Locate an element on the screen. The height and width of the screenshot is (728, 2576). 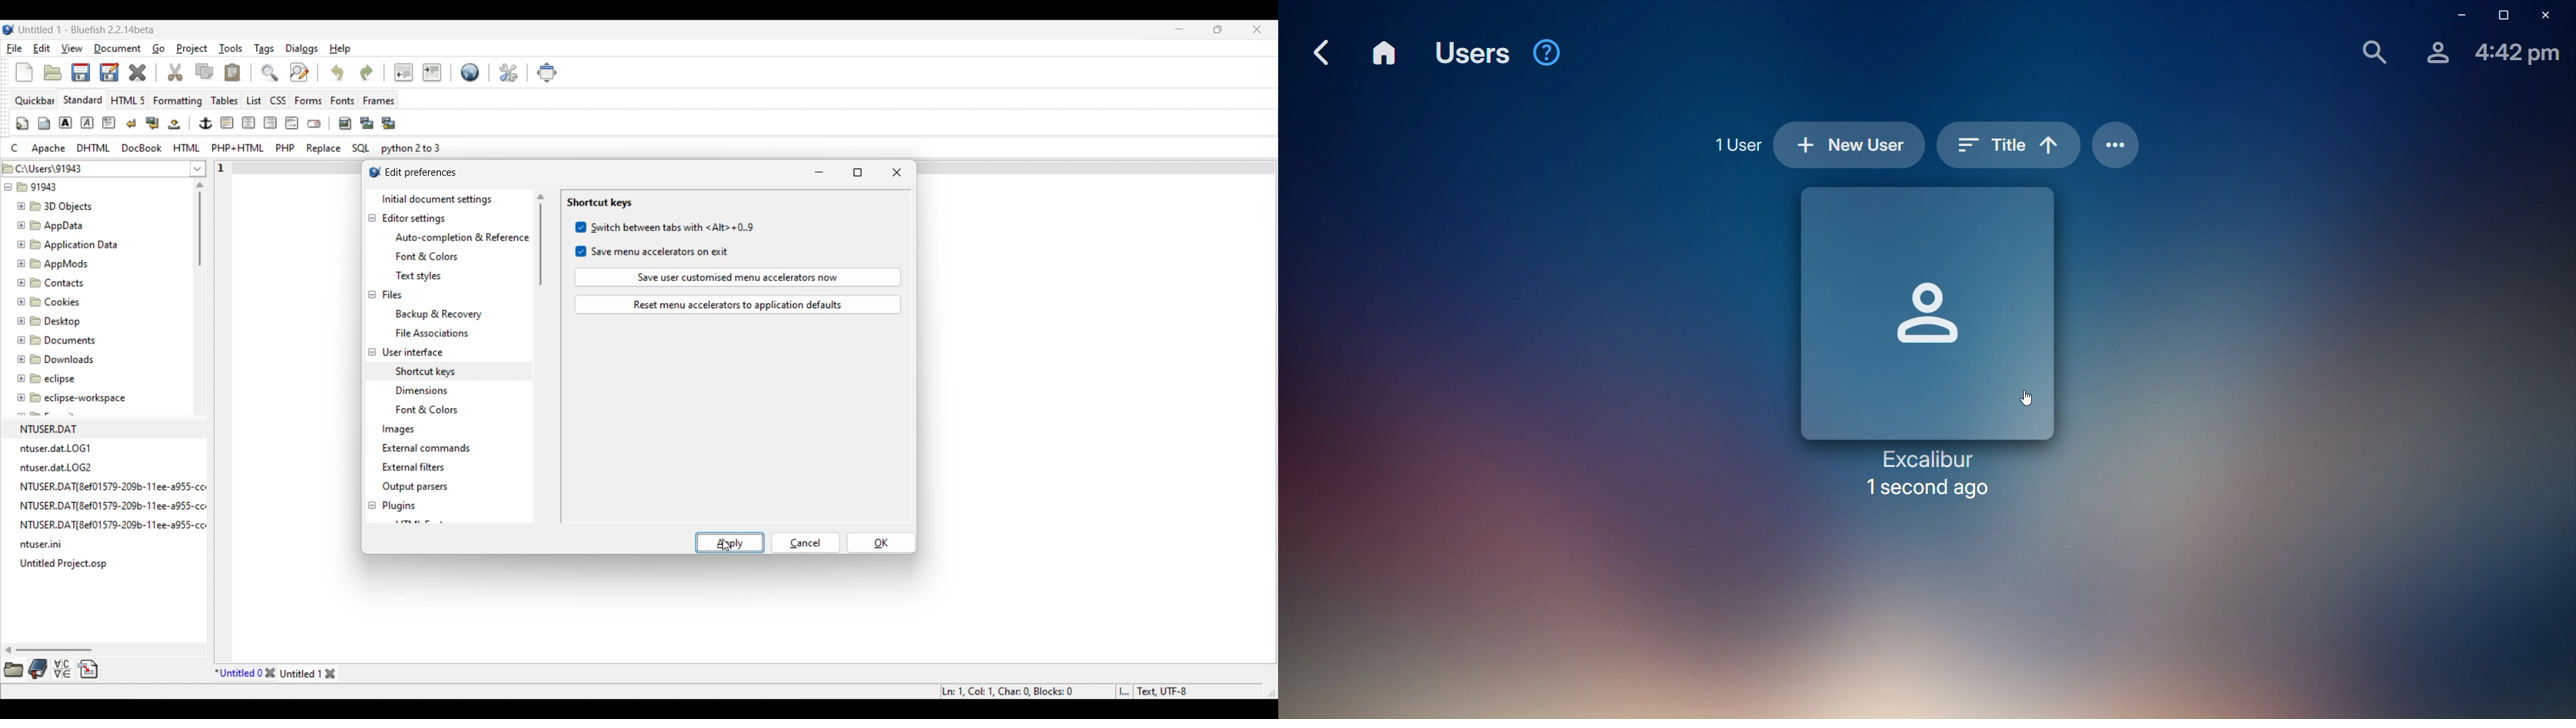
Minimize is located at coordinates (819, 172).